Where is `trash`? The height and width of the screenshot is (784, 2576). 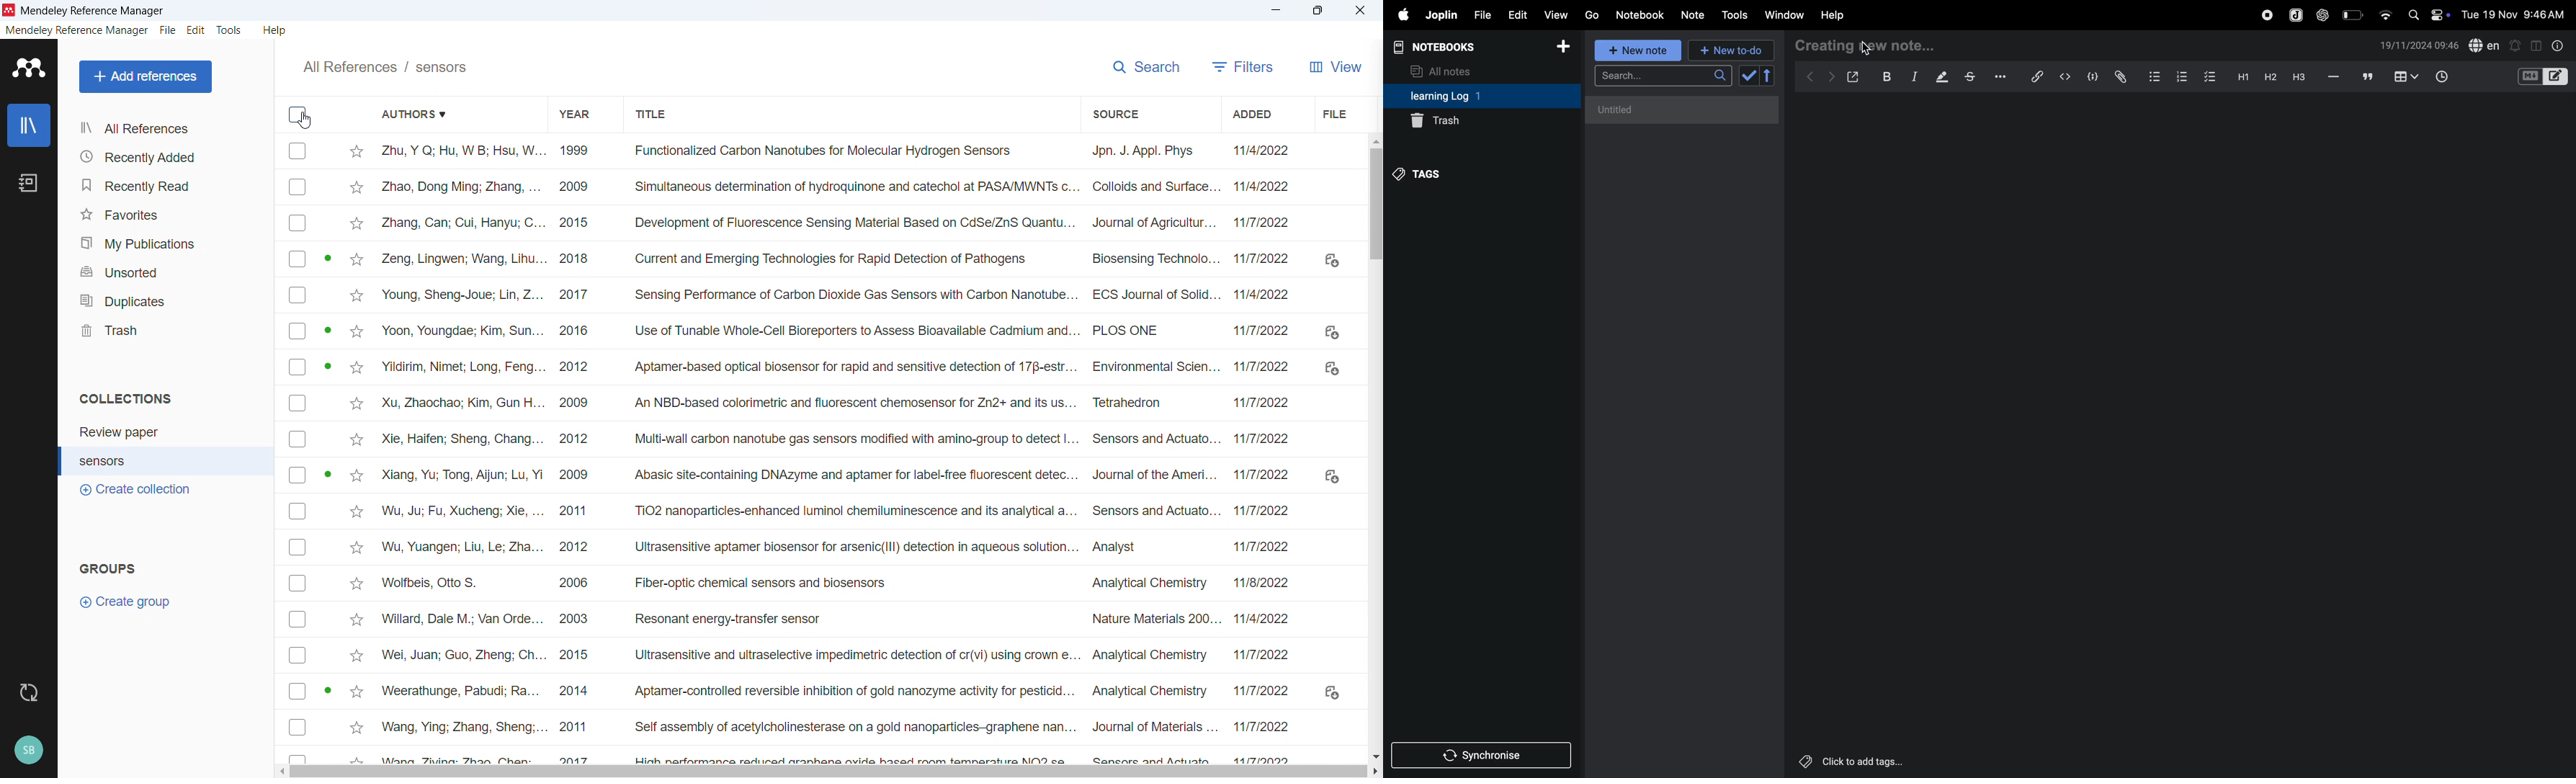 trash is located at coordinates (1482, 120).